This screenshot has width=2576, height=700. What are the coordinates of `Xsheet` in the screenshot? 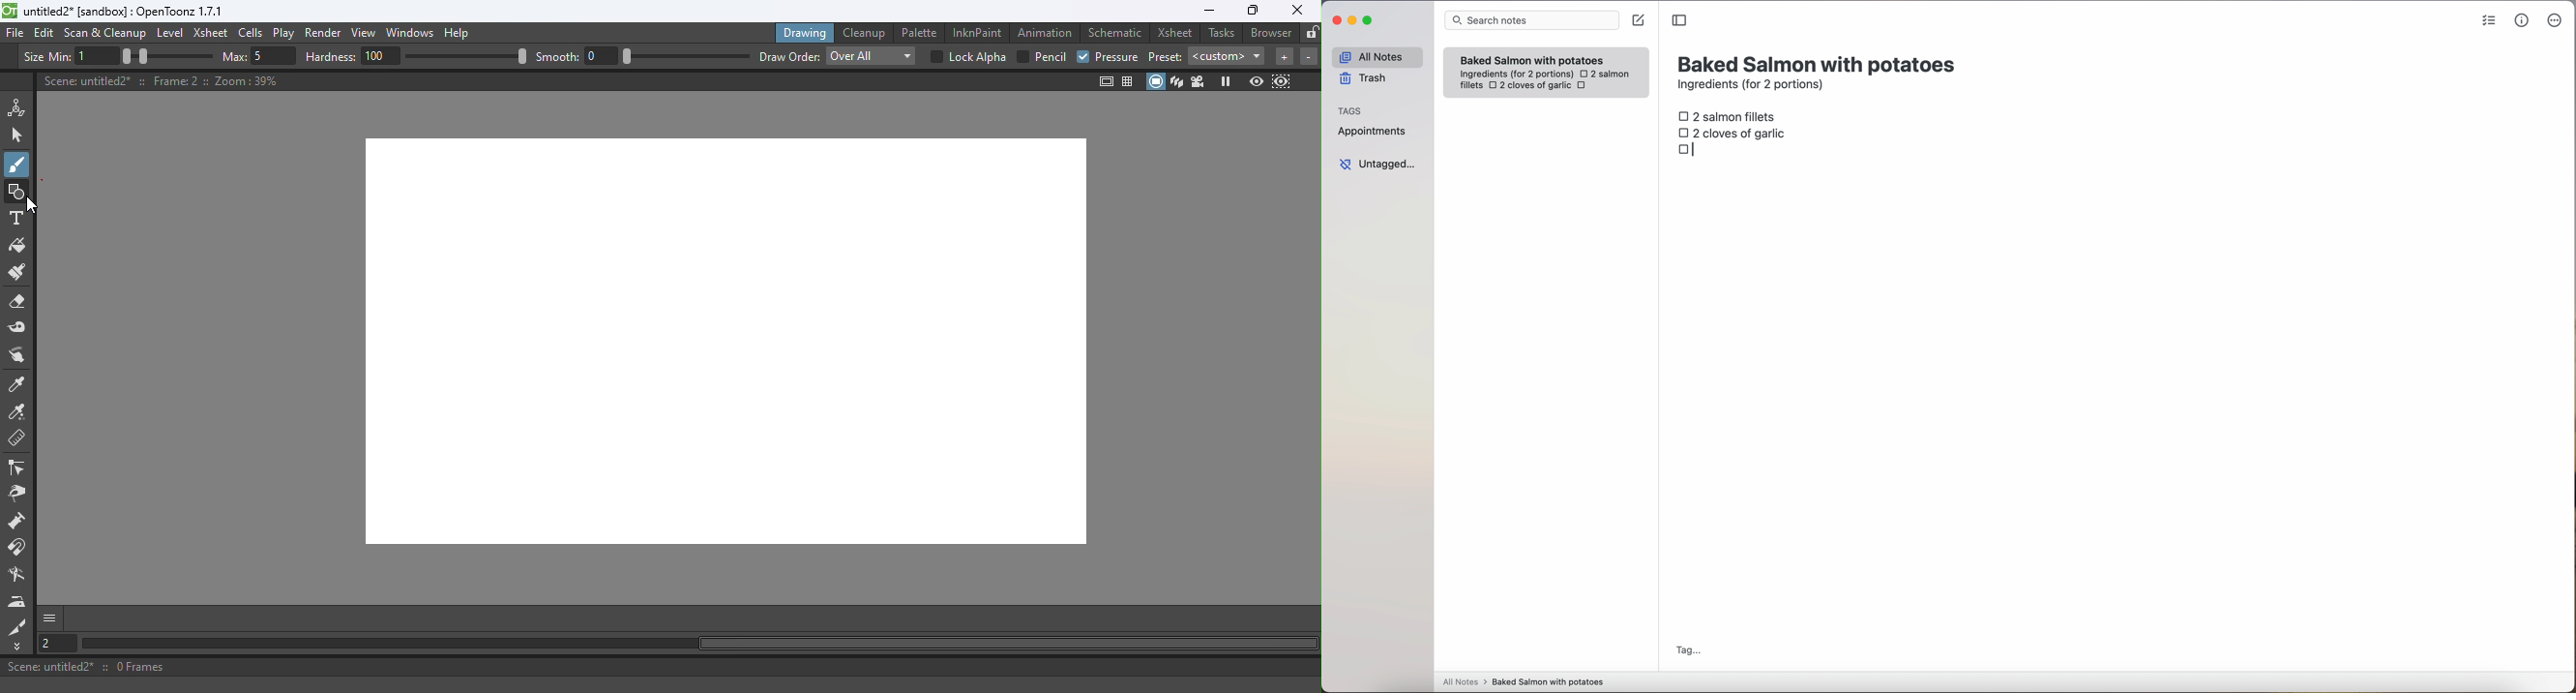 It's located at (1177, 32).